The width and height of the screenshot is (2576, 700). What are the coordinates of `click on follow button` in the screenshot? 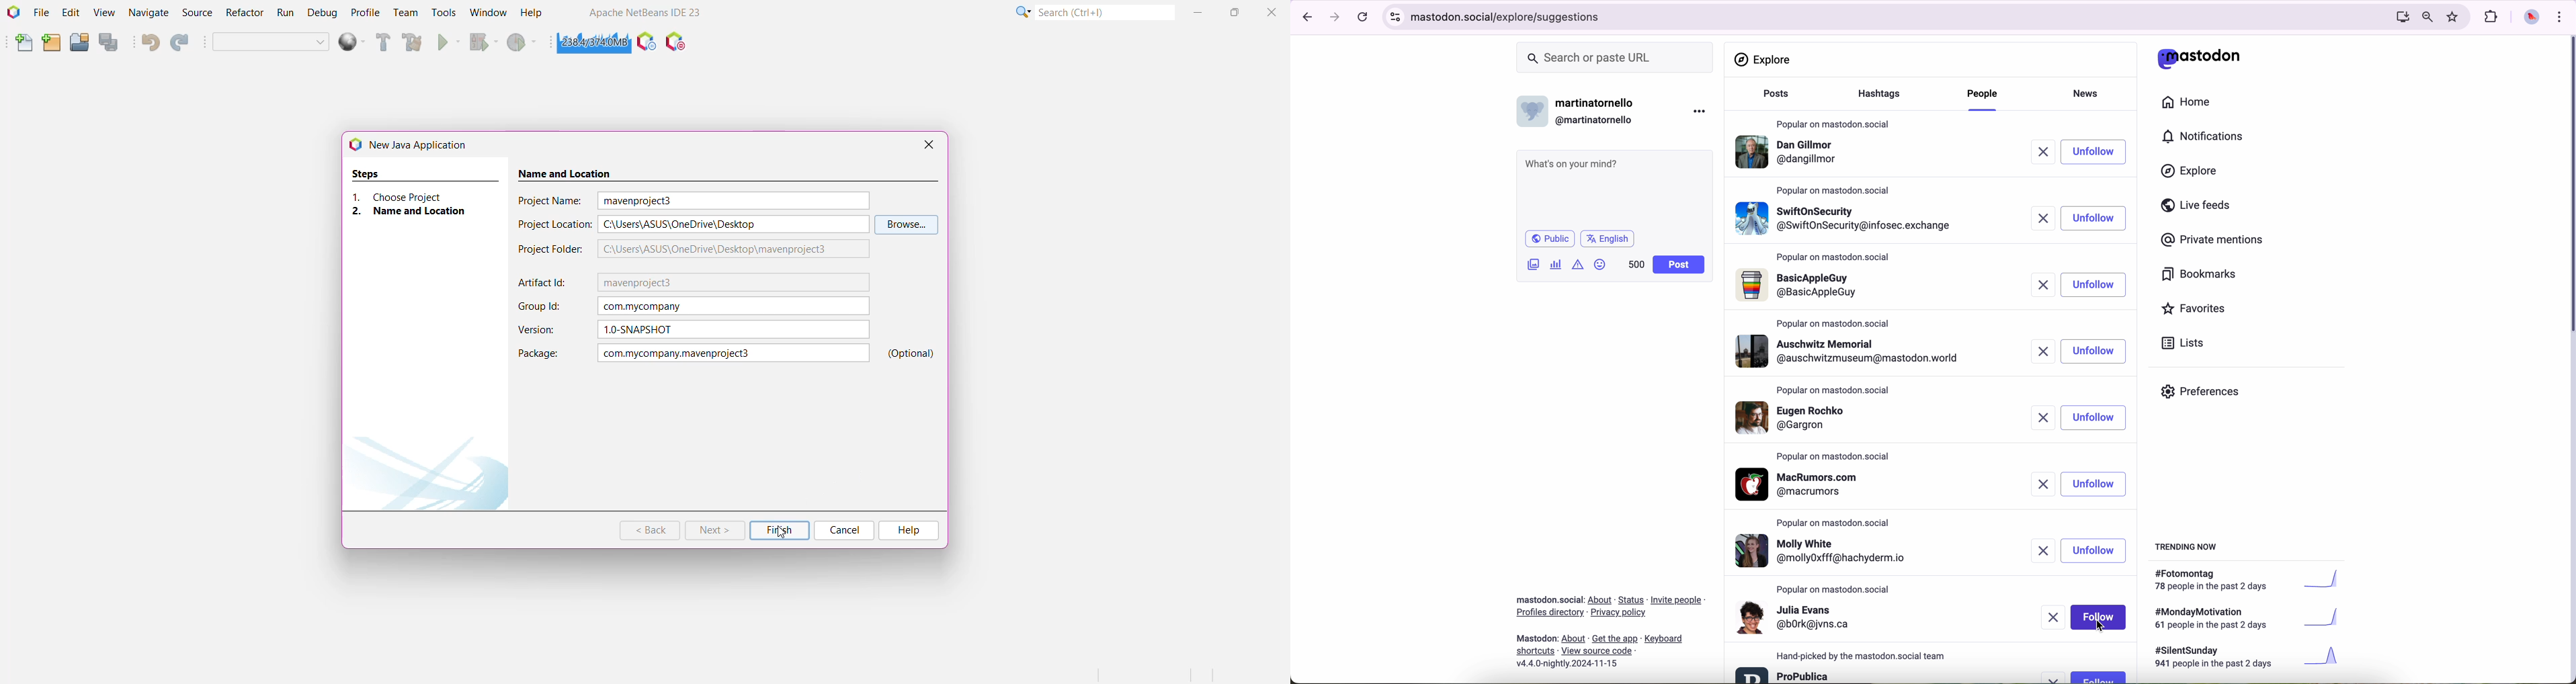 It's located at (2100, 151).